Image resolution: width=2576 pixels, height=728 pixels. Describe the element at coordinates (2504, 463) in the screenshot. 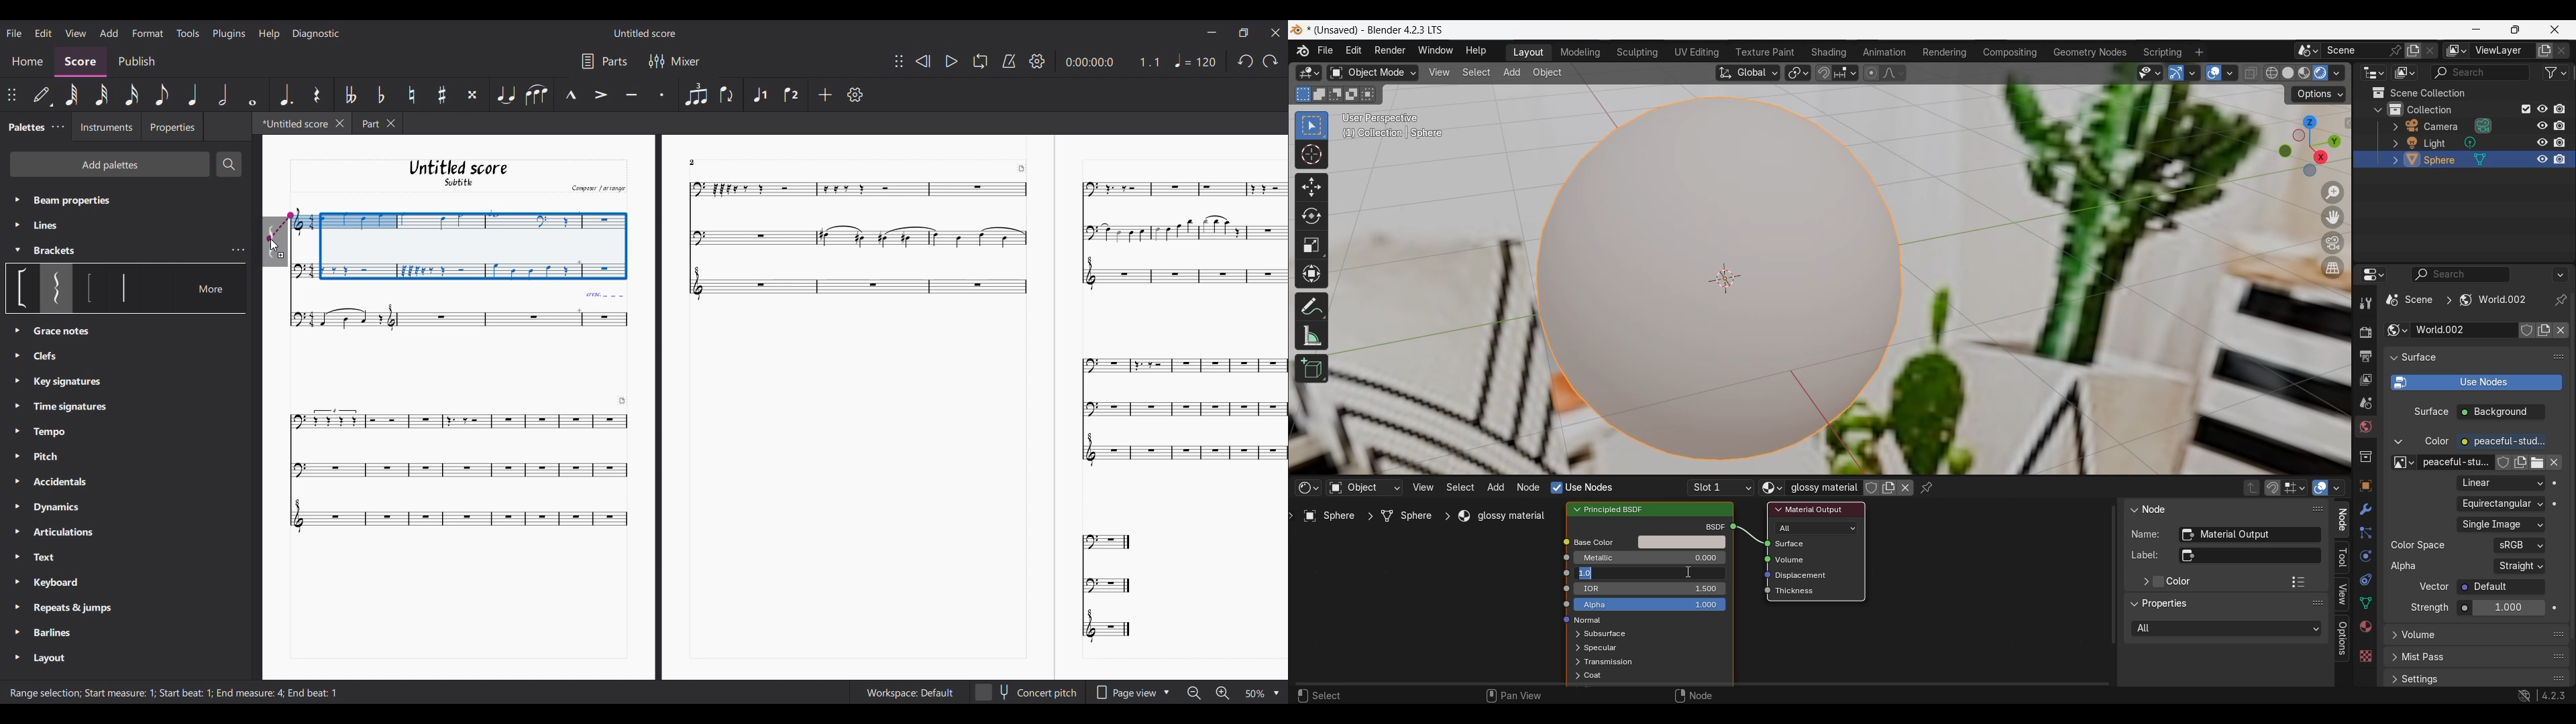

I see `Fake user` at that location.